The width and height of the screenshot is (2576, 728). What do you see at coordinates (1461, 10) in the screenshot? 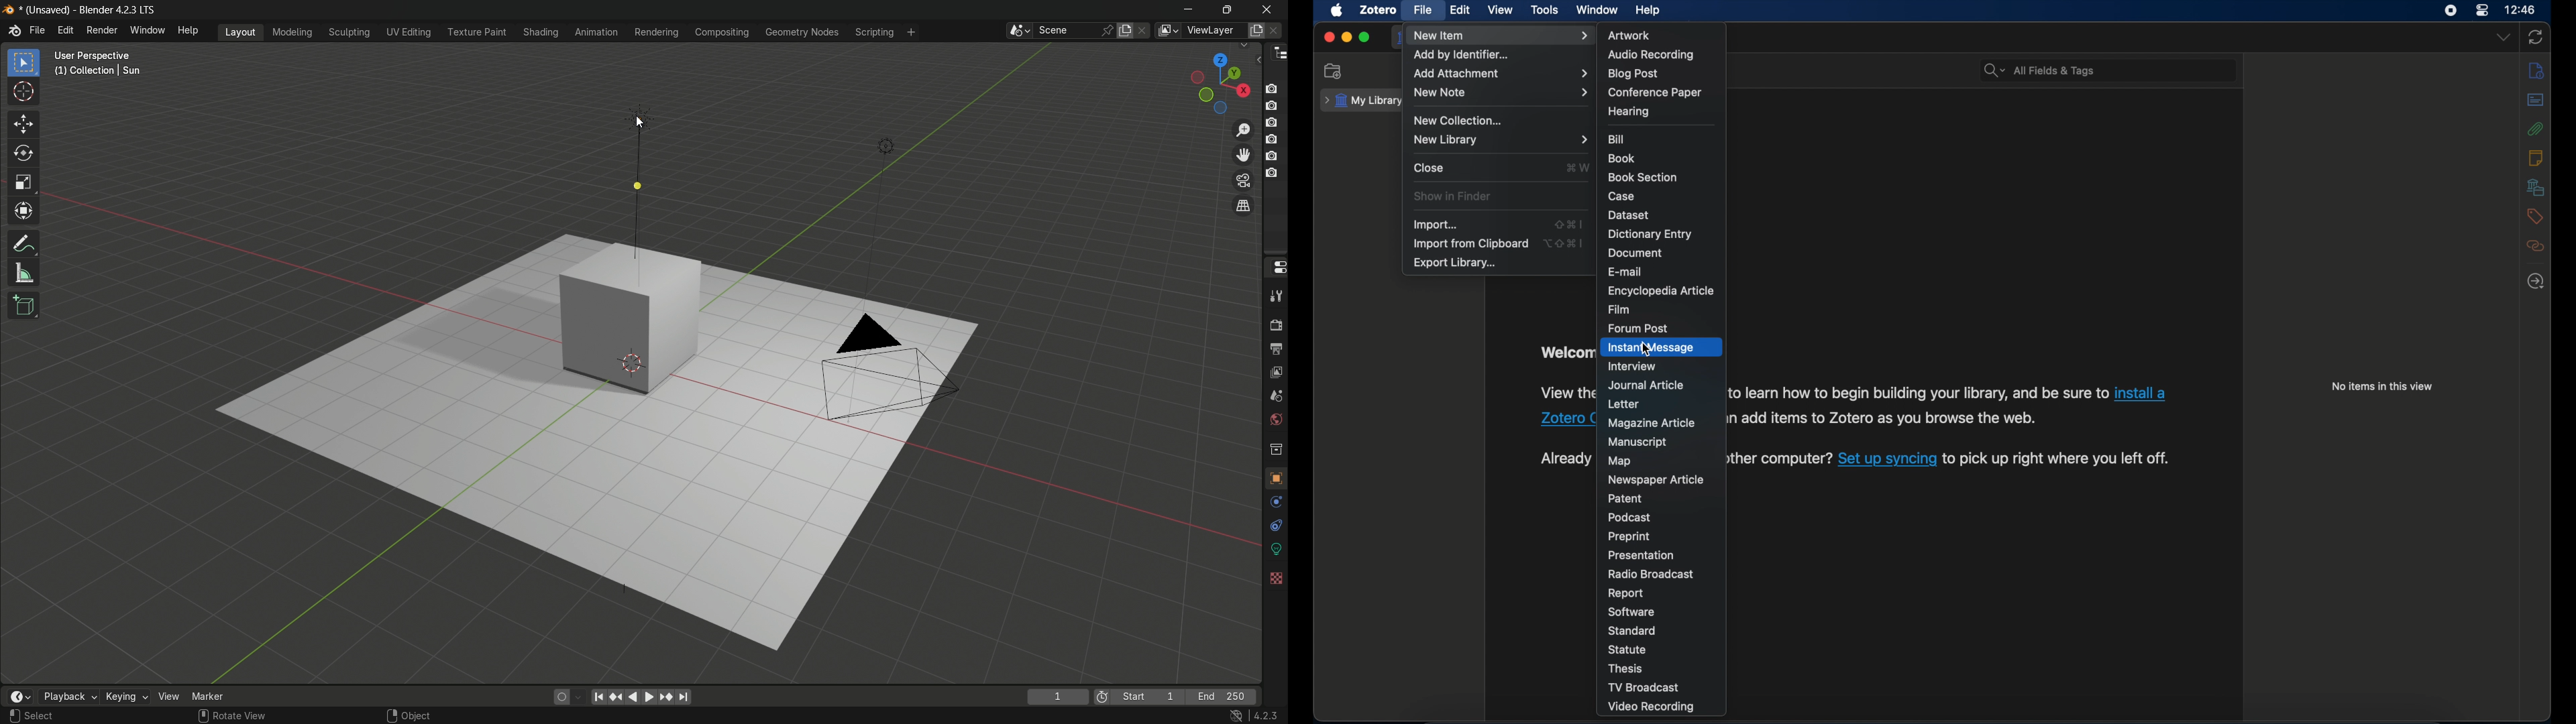
I see `edit` at bounding box center [1461, 10].